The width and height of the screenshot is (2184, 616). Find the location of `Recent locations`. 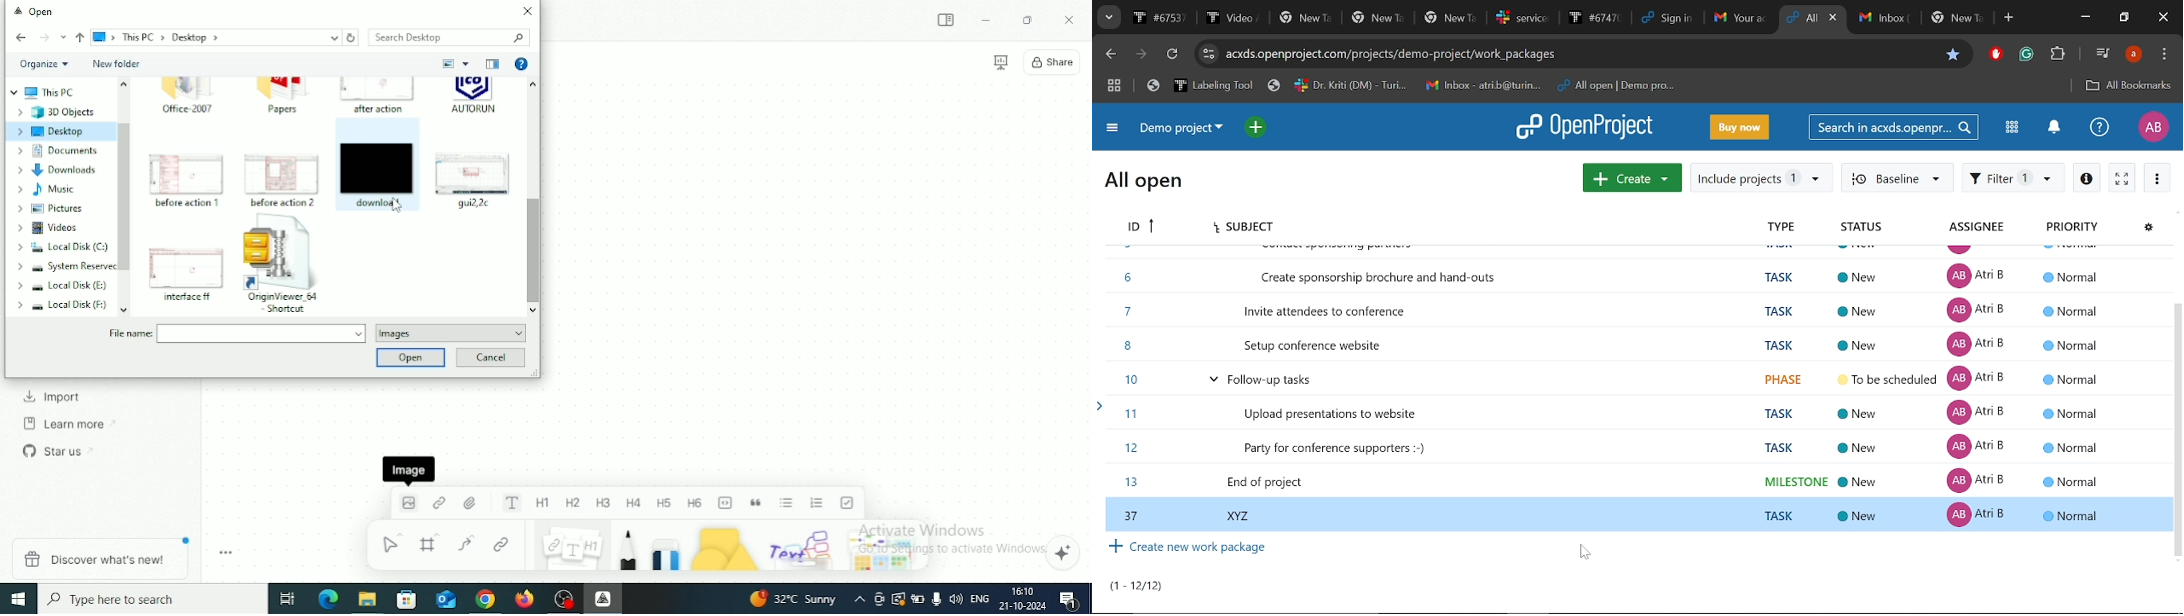

Recent locations is located at coordinates (63, 38).